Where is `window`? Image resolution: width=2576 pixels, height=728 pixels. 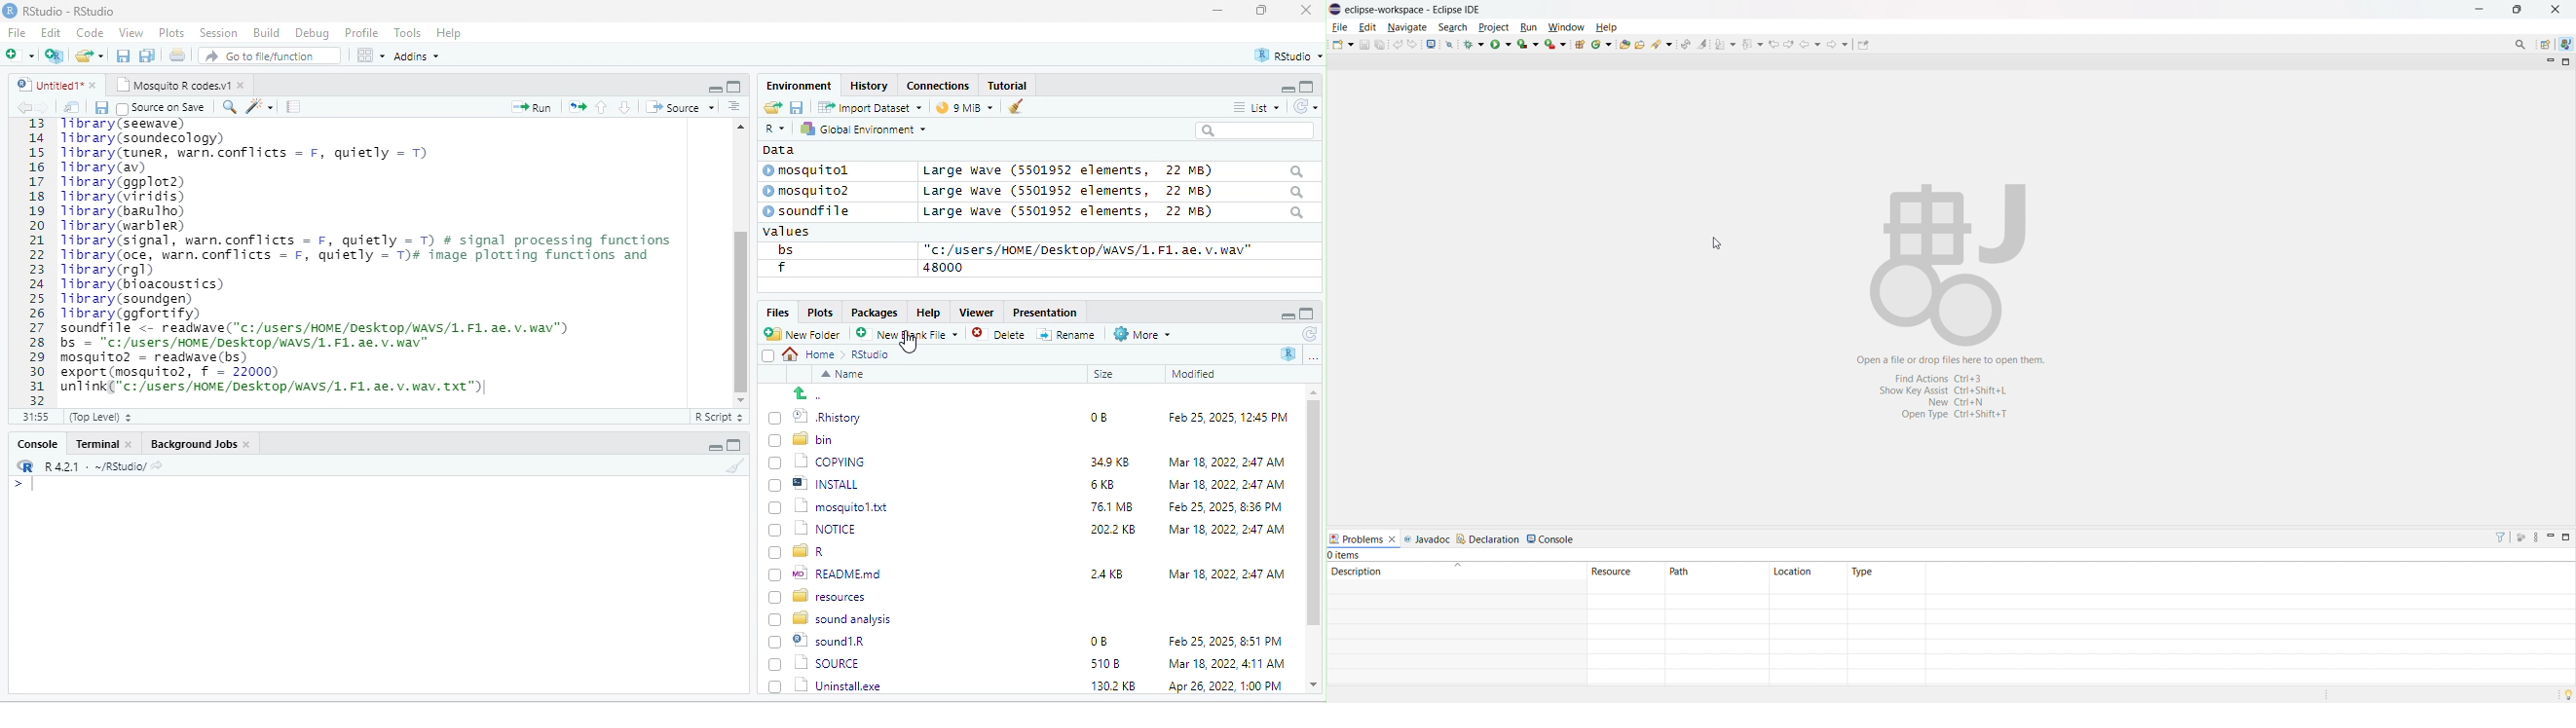
window is located at coordinates (1566, 27).